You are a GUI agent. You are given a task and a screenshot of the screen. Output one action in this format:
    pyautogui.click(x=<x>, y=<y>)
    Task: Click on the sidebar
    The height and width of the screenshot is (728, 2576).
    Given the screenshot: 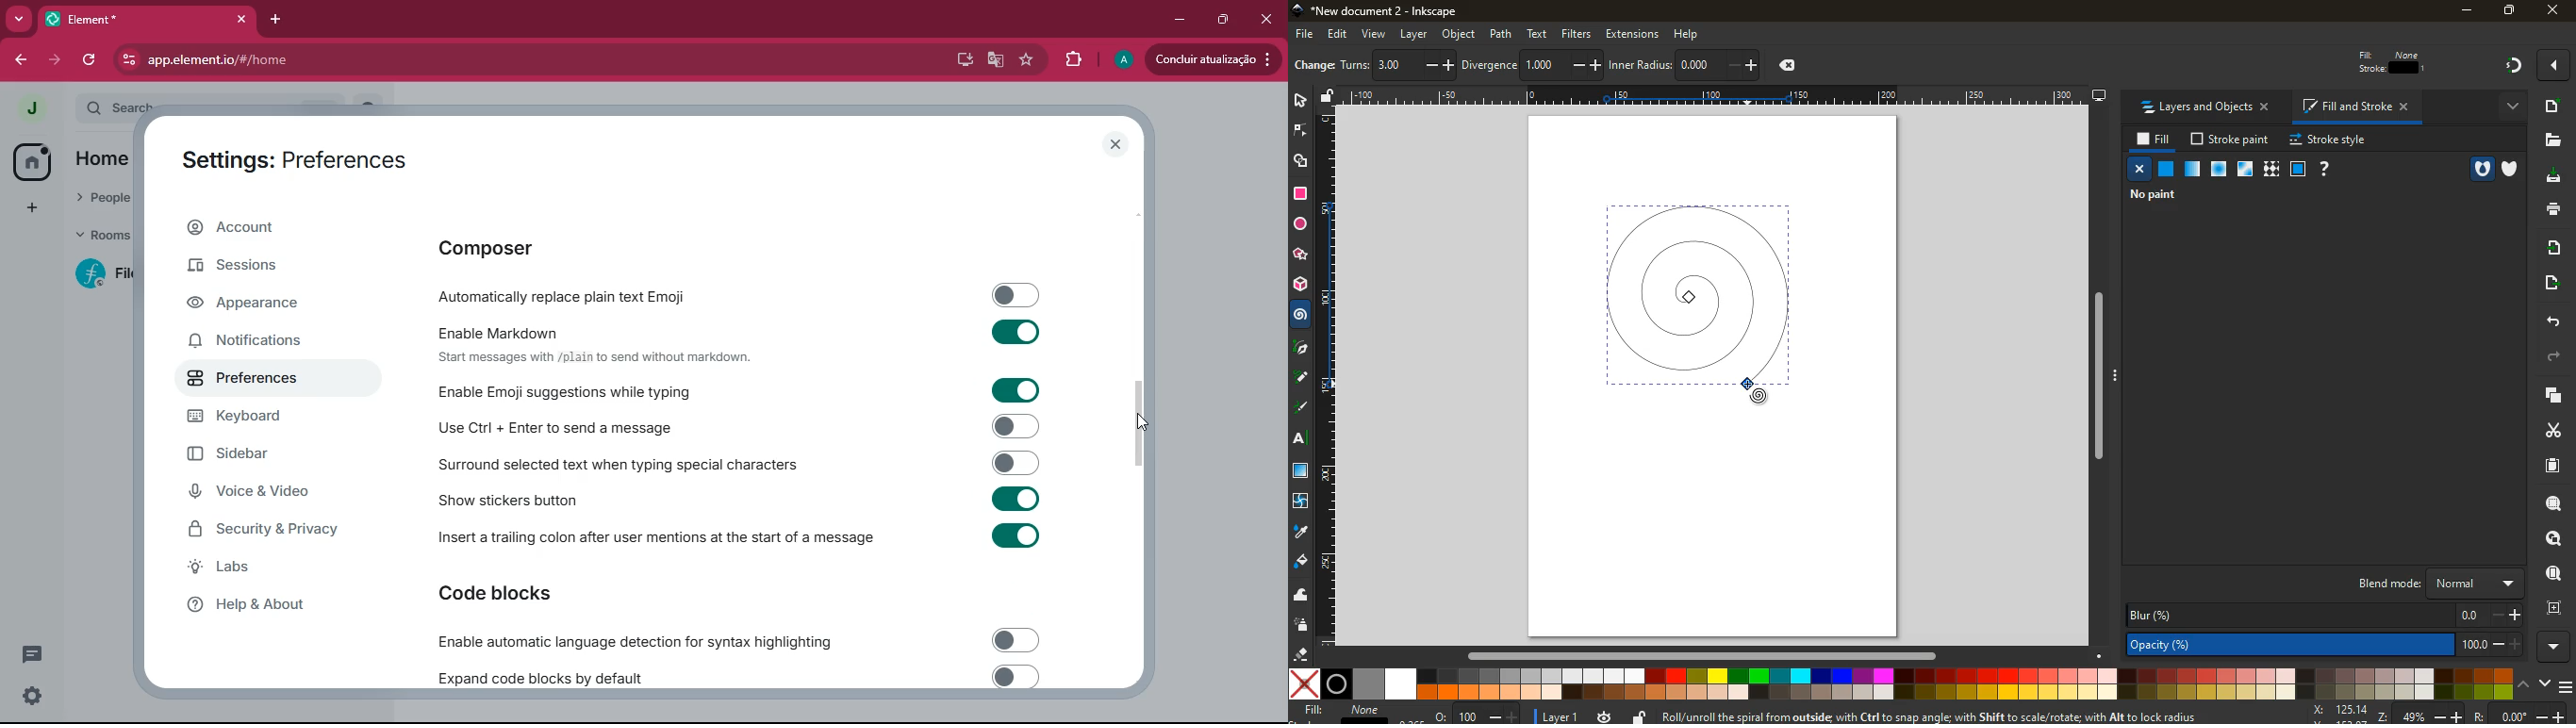 What is the action you would take?
    pyautogui.click(x=259, y=455)
    